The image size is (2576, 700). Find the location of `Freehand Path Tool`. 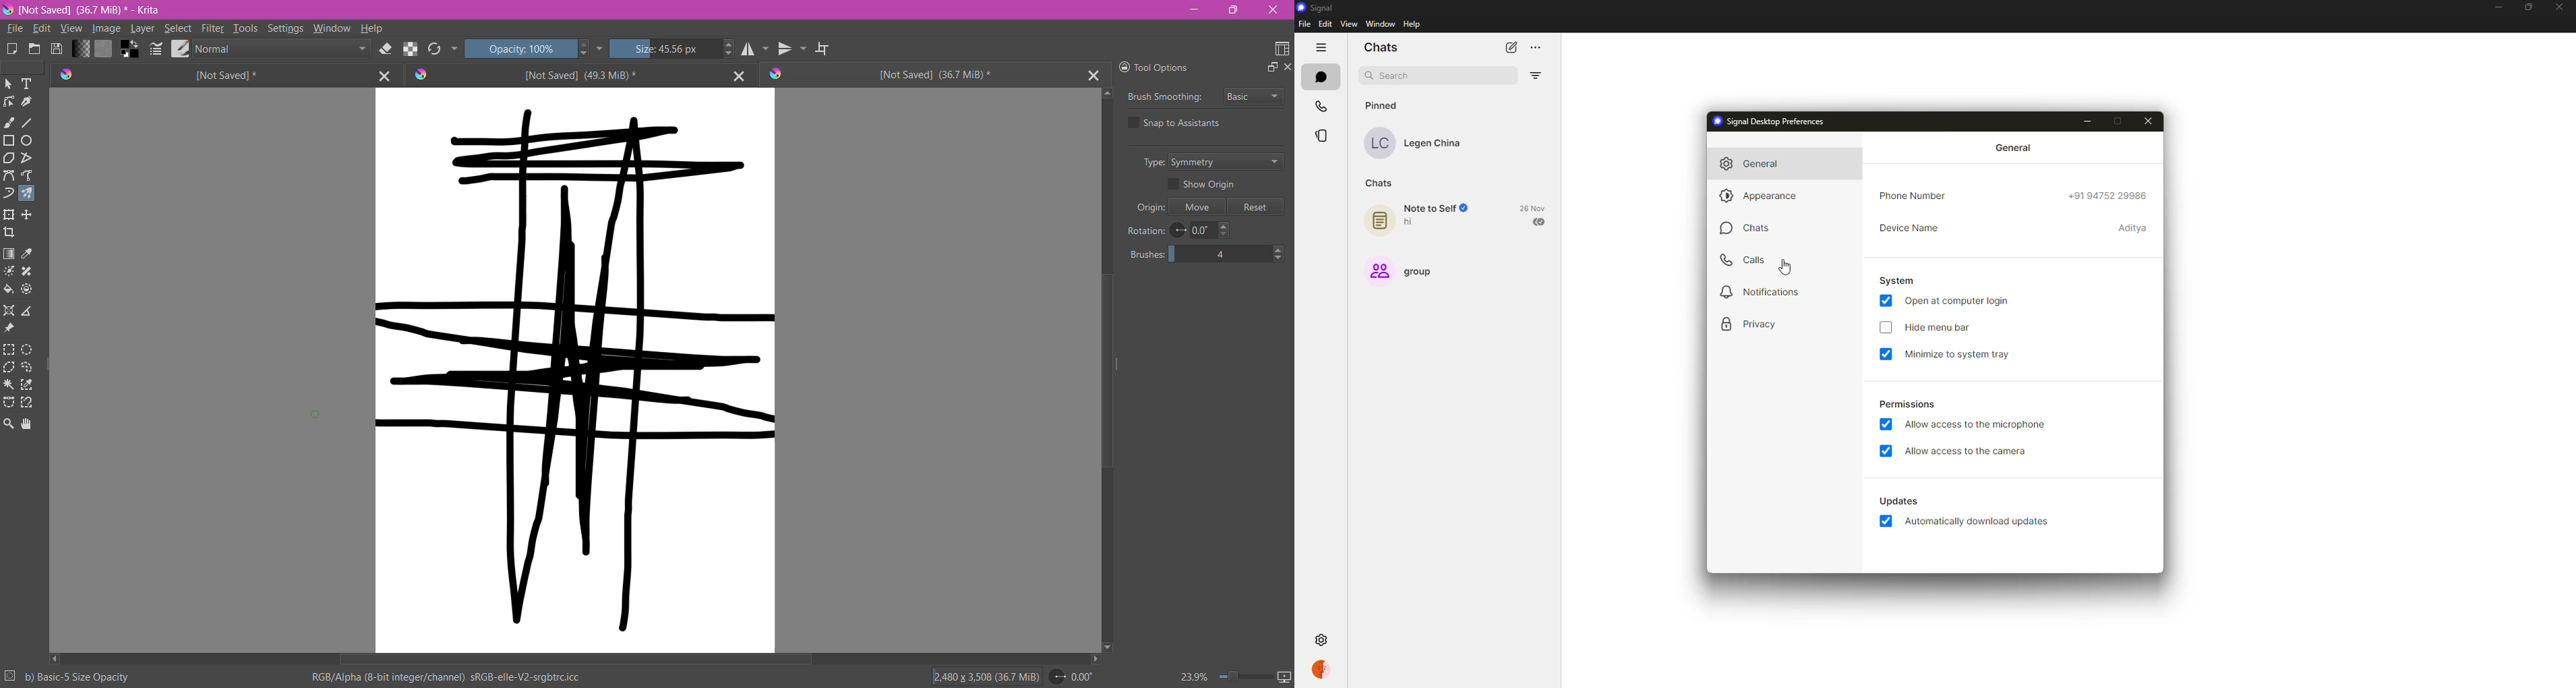

Freehand Path Tool is located at coordinates (28, 175).